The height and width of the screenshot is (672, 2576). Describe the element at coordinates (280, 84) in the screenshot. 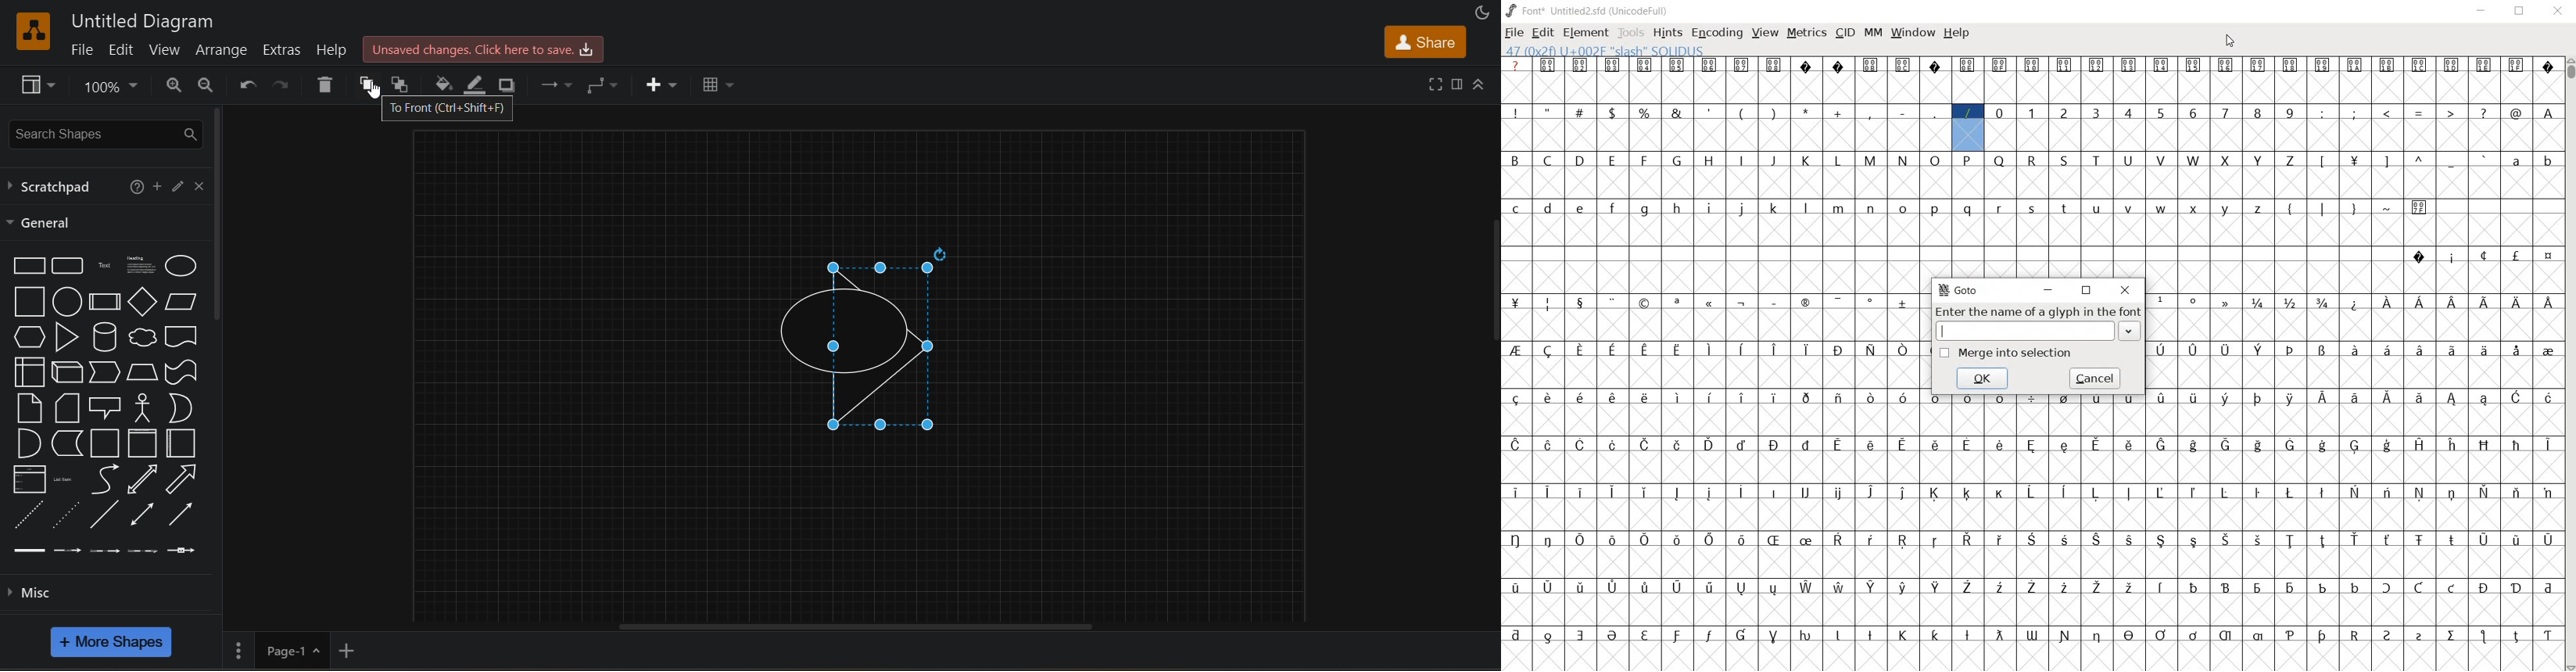

I see `redo` at that location.